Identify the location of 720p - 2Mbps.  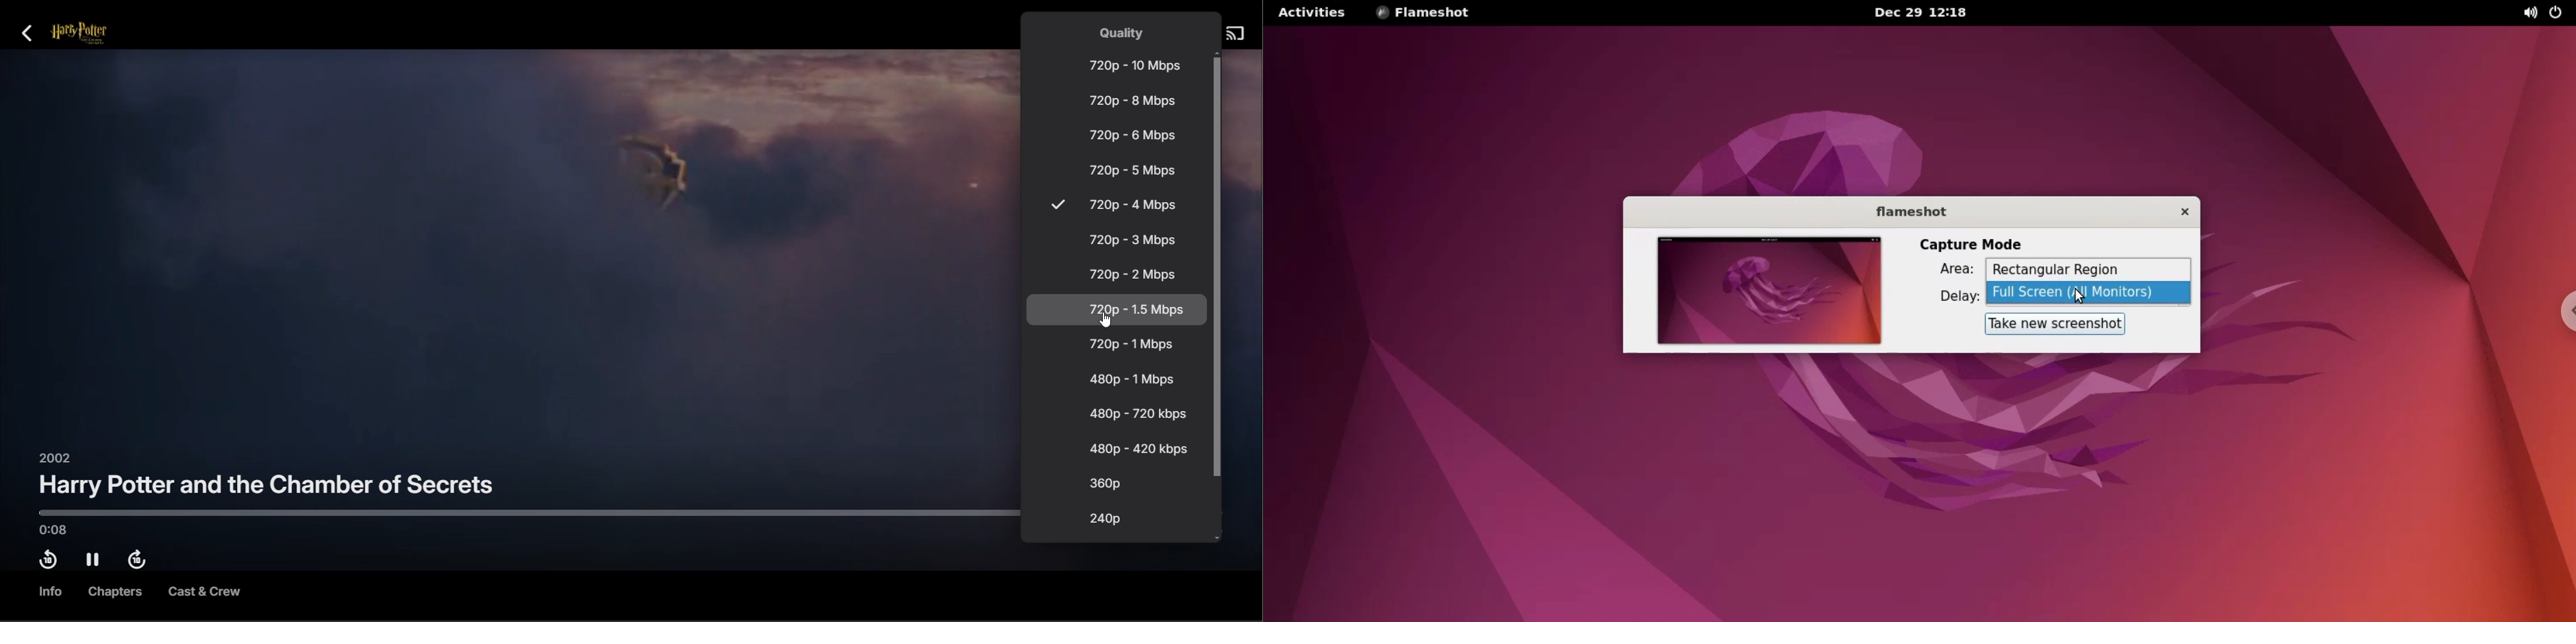
(1131, 274).